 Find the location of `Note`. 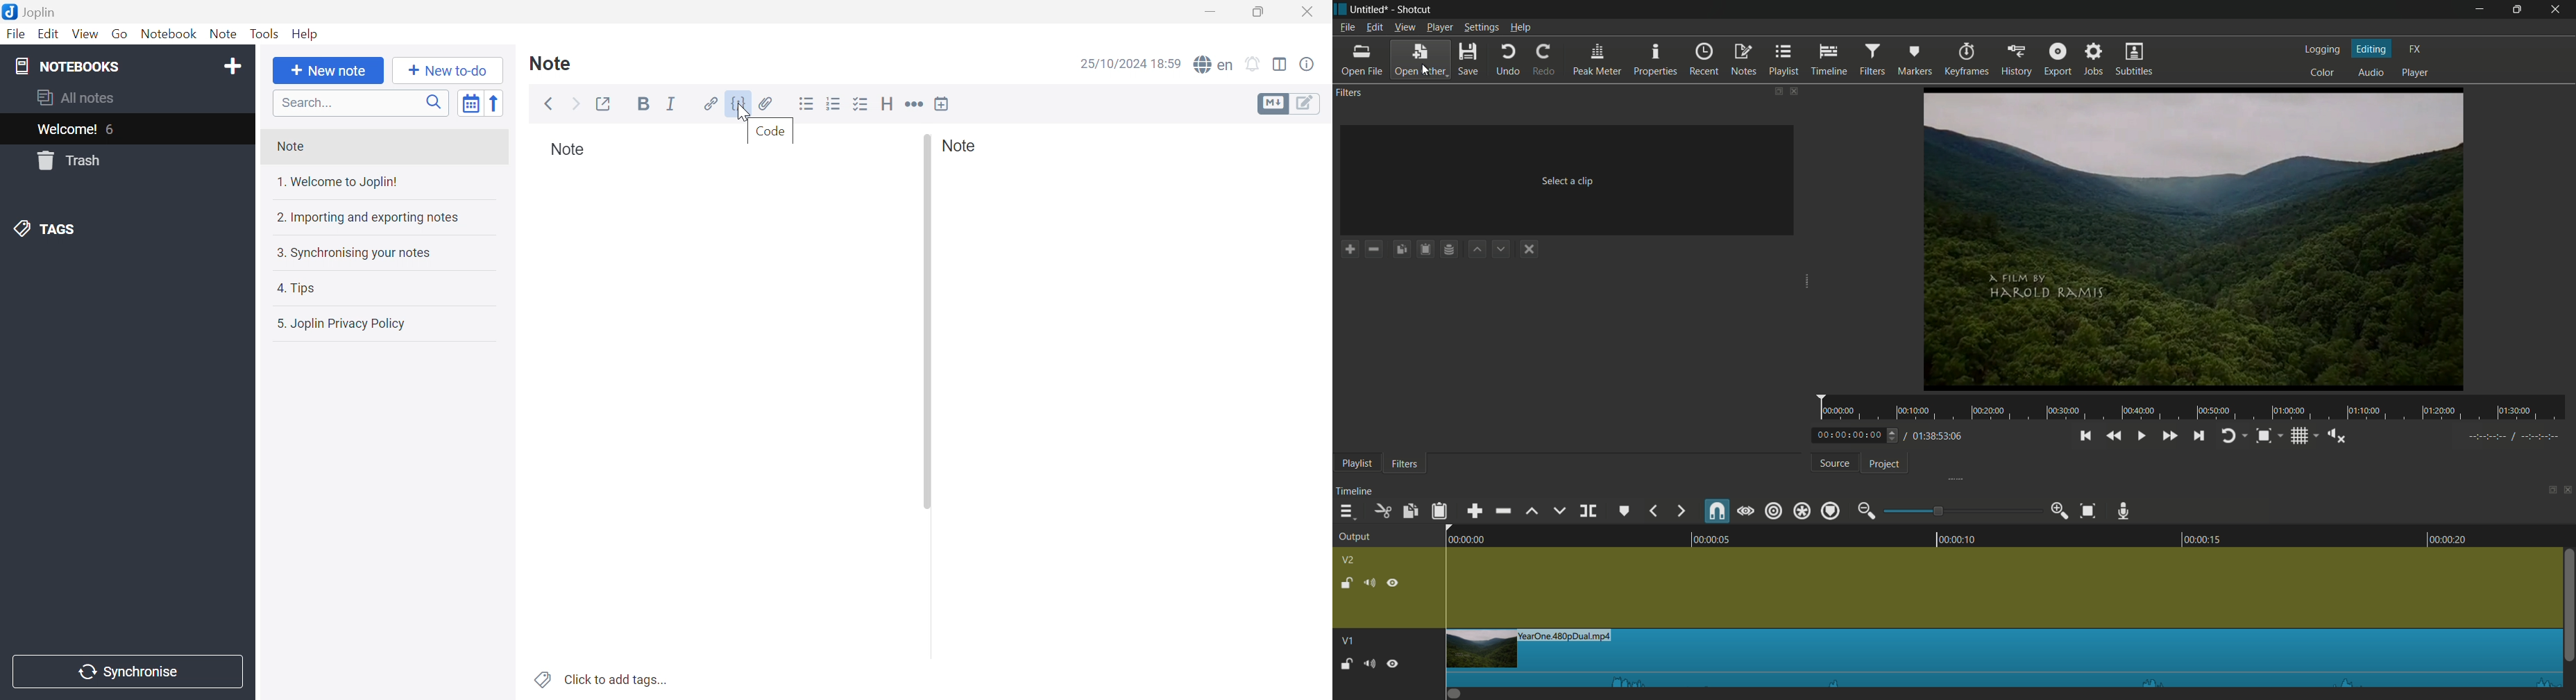

Note is located at coordinates (290, 149).